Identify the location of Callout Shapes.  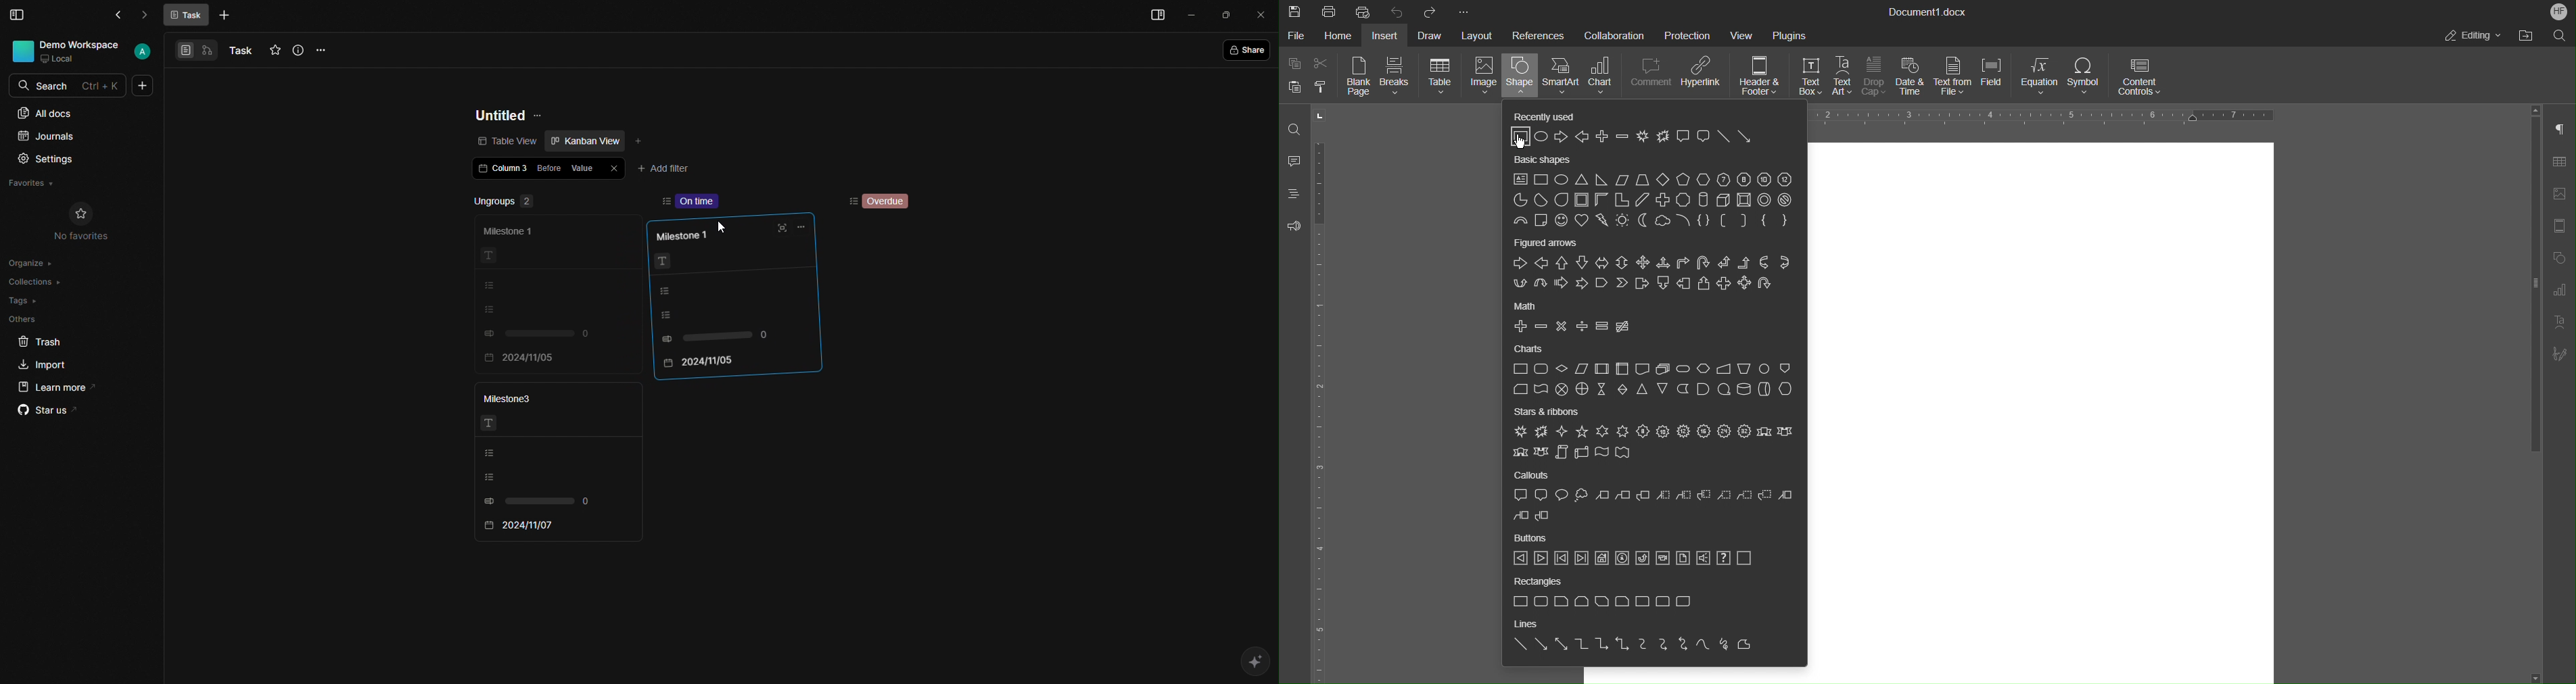
(1653, 507).